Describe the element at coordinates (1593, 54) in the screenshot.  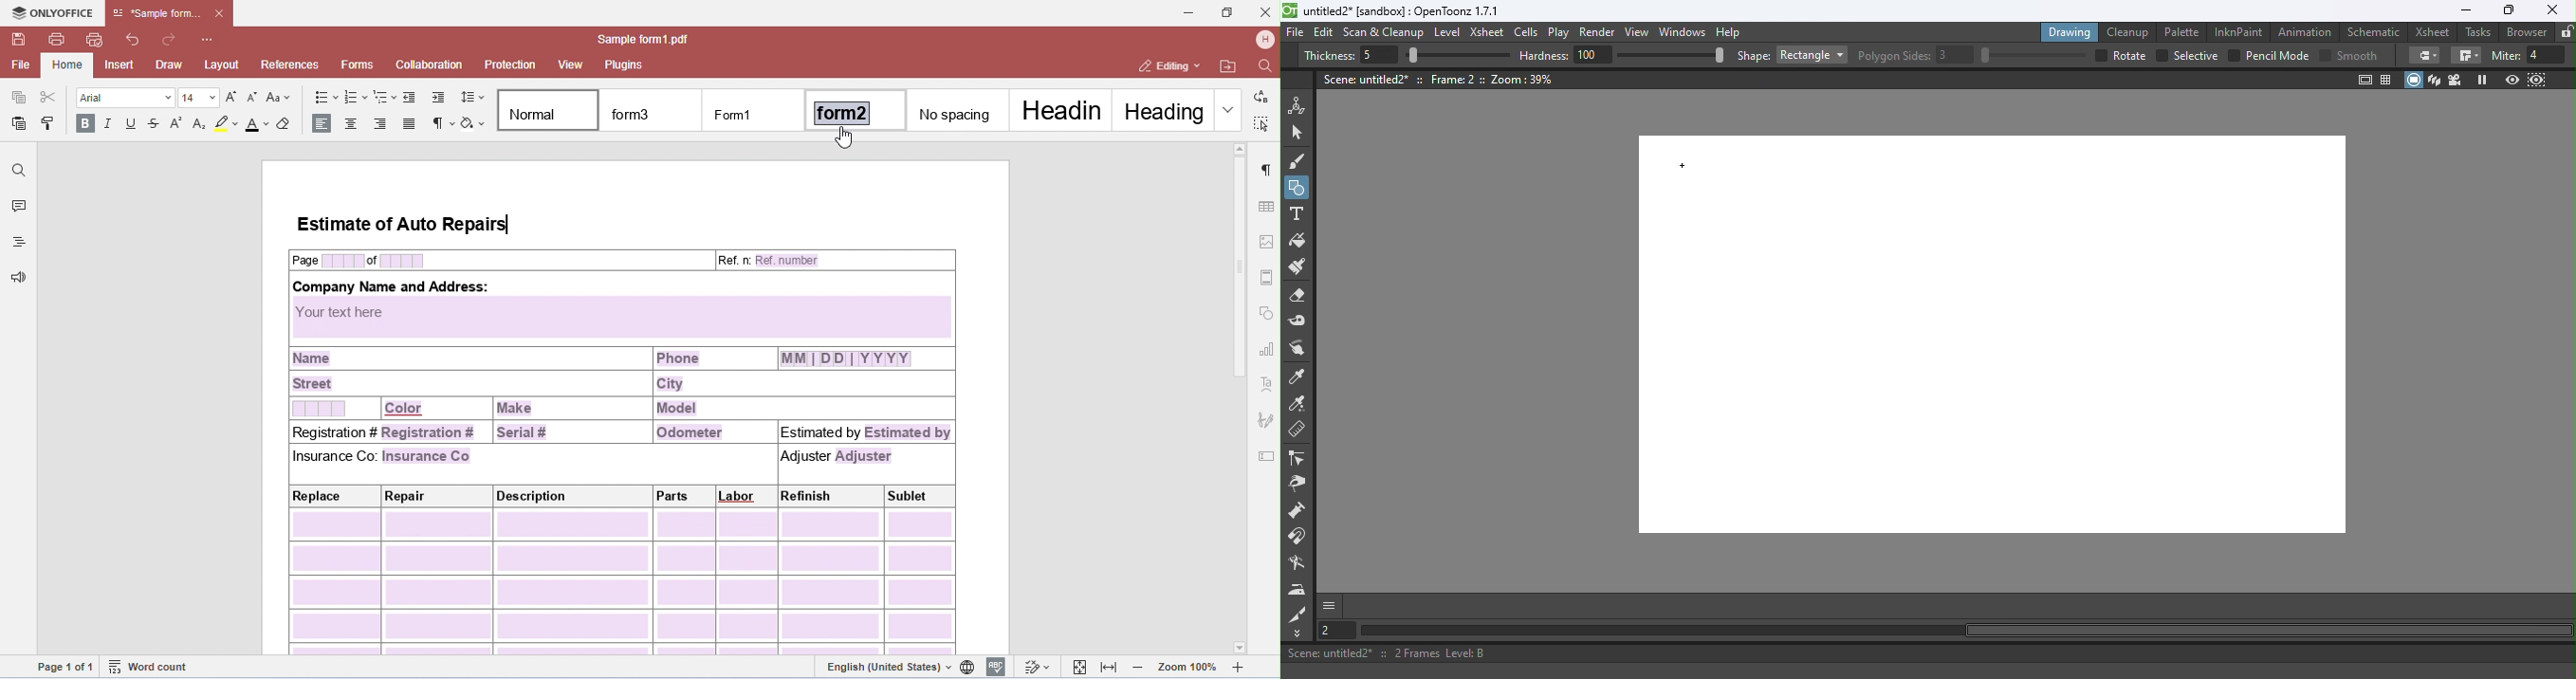
I see `100` at that location.